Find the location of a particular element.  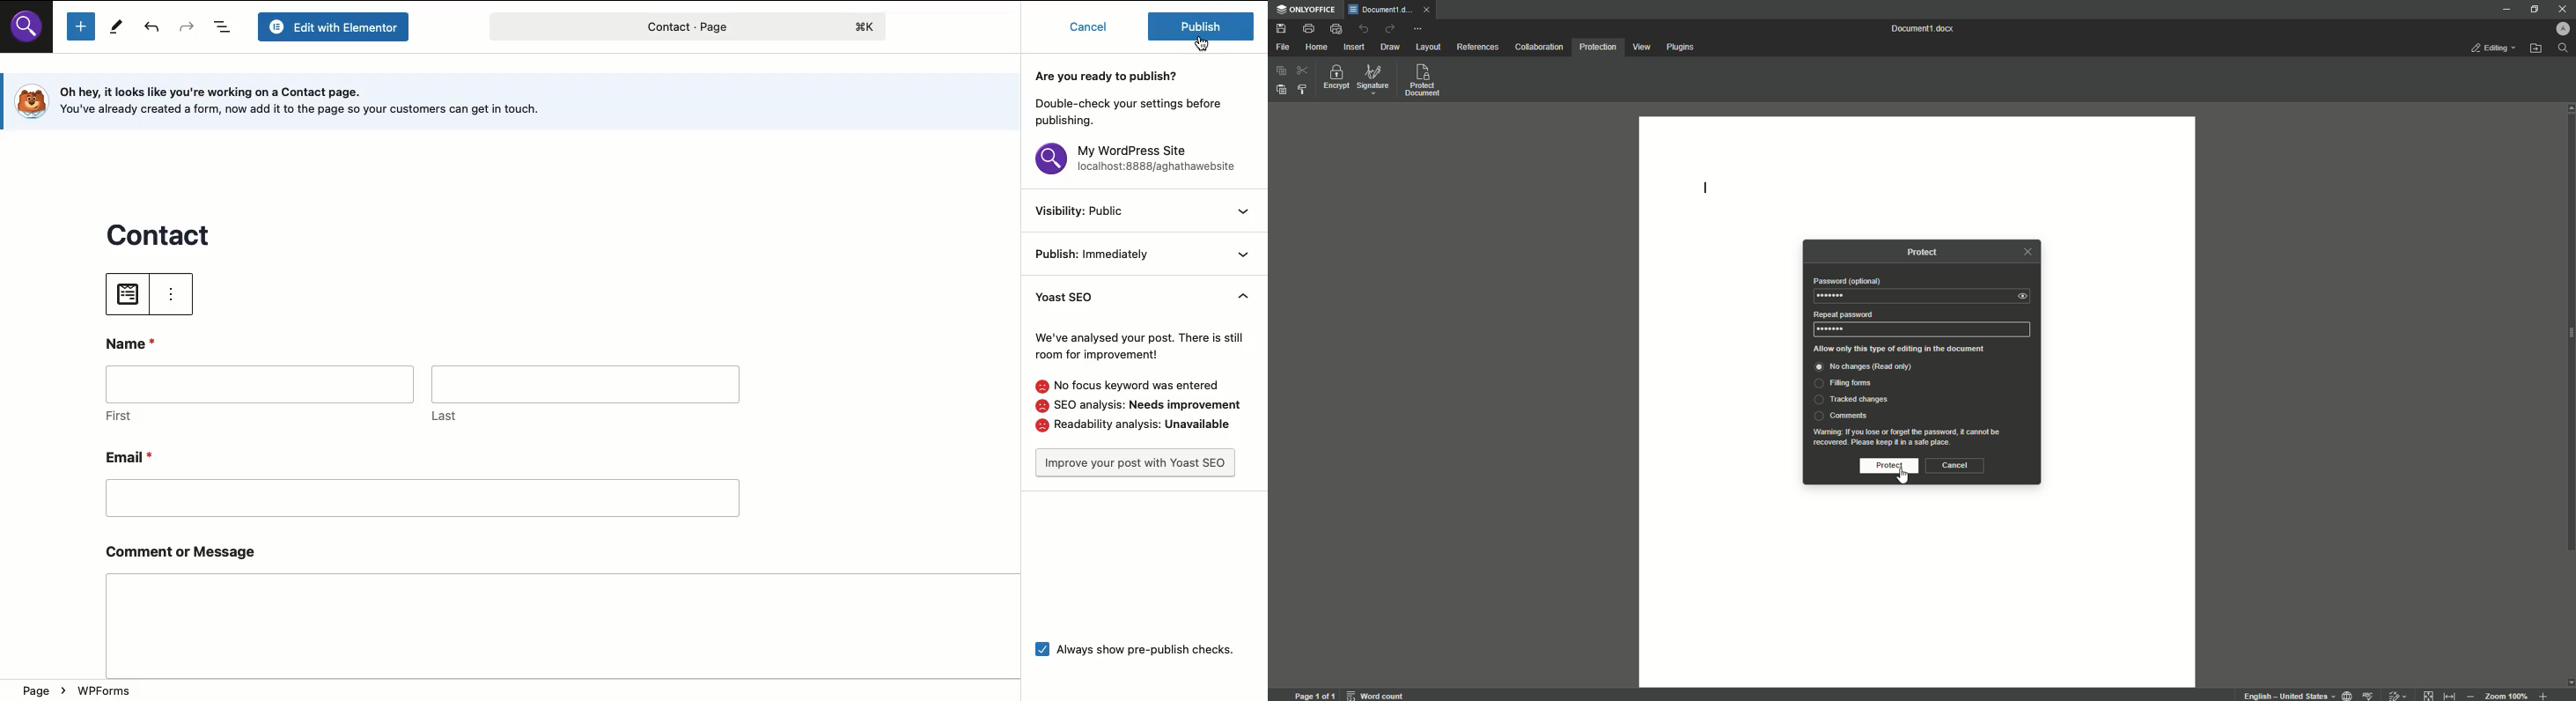

Repeat Password is located at coordinates (1841, 314).